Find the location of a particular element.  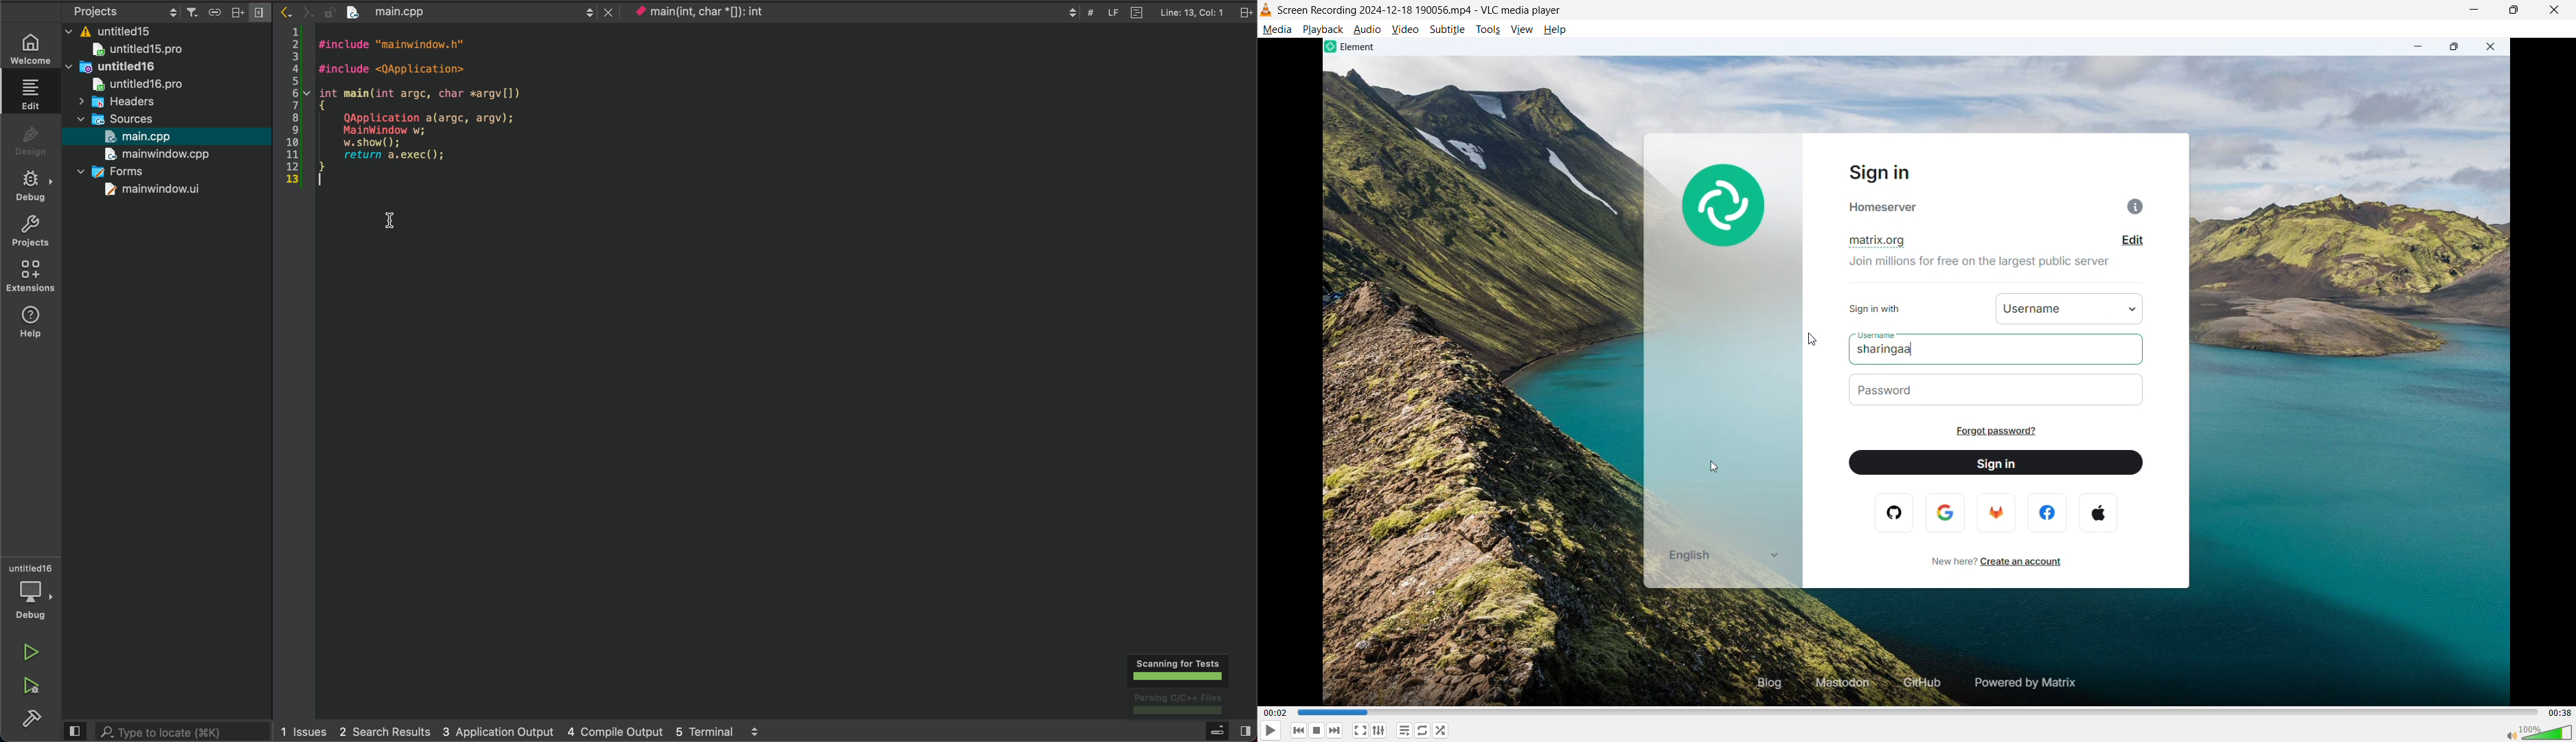

sources is located at coordinates (118, 119).